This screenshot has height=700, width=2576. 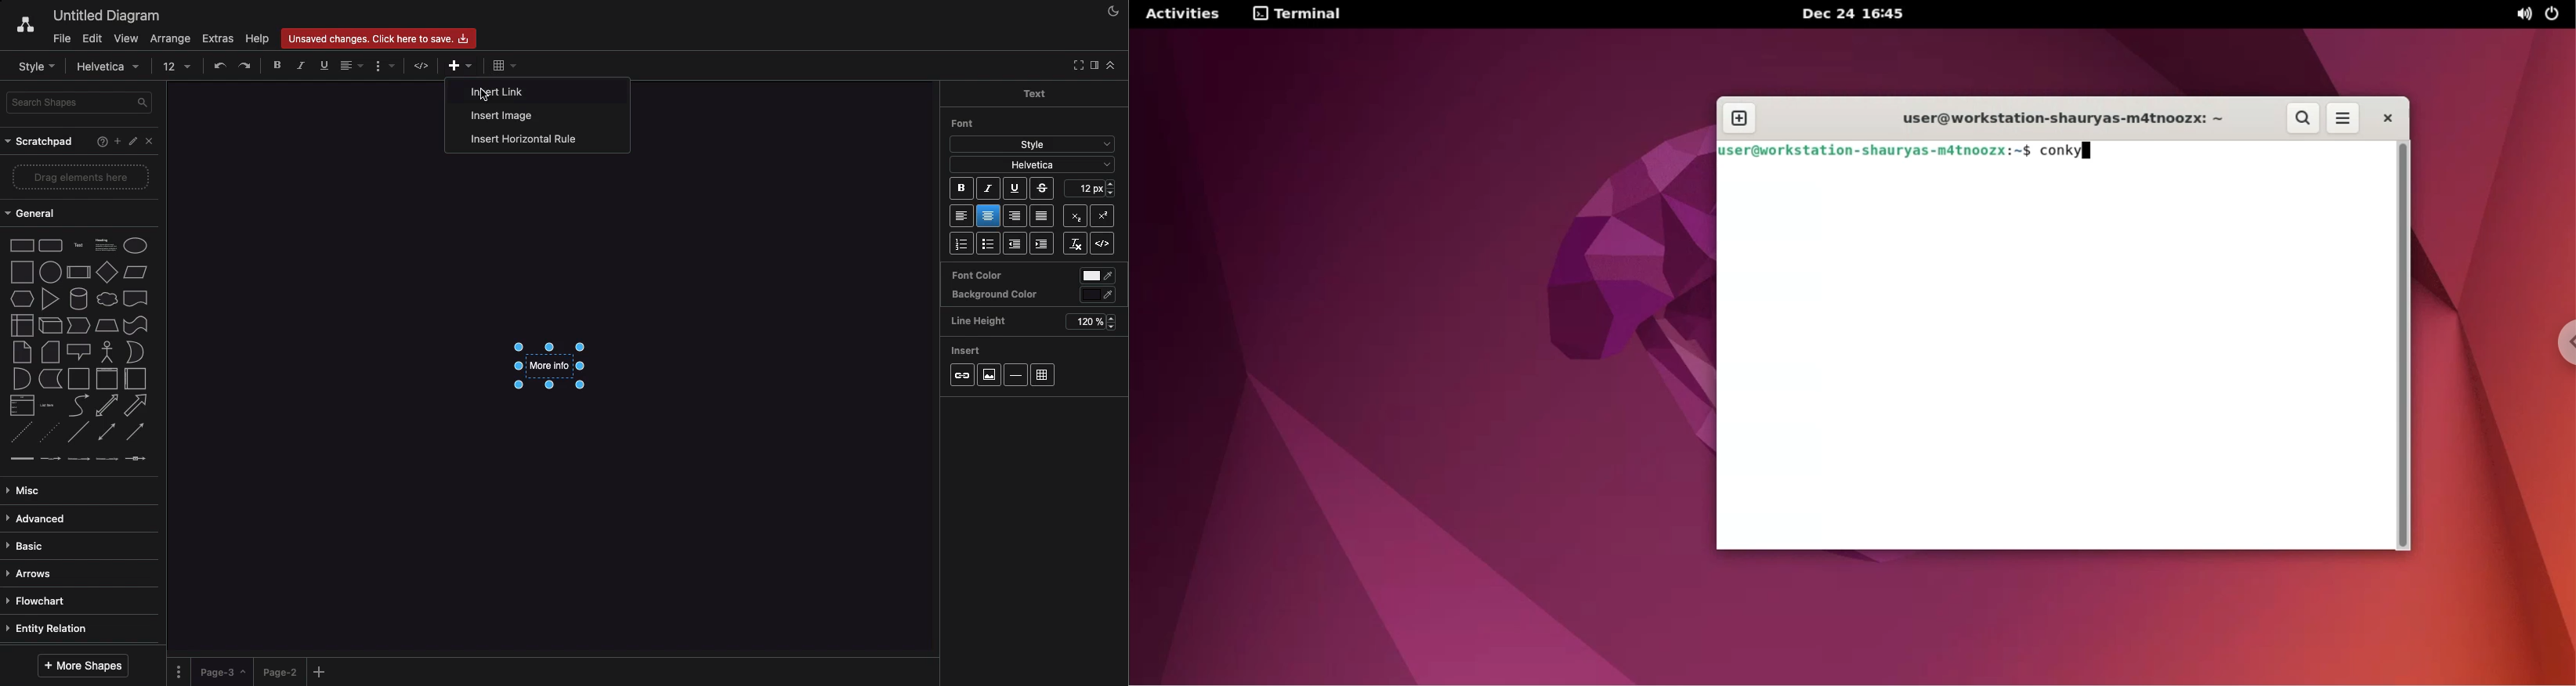 What do you see at coordinates (219, 65) in the screenshot?
I see `Undo` at bounding box center [219, 65].